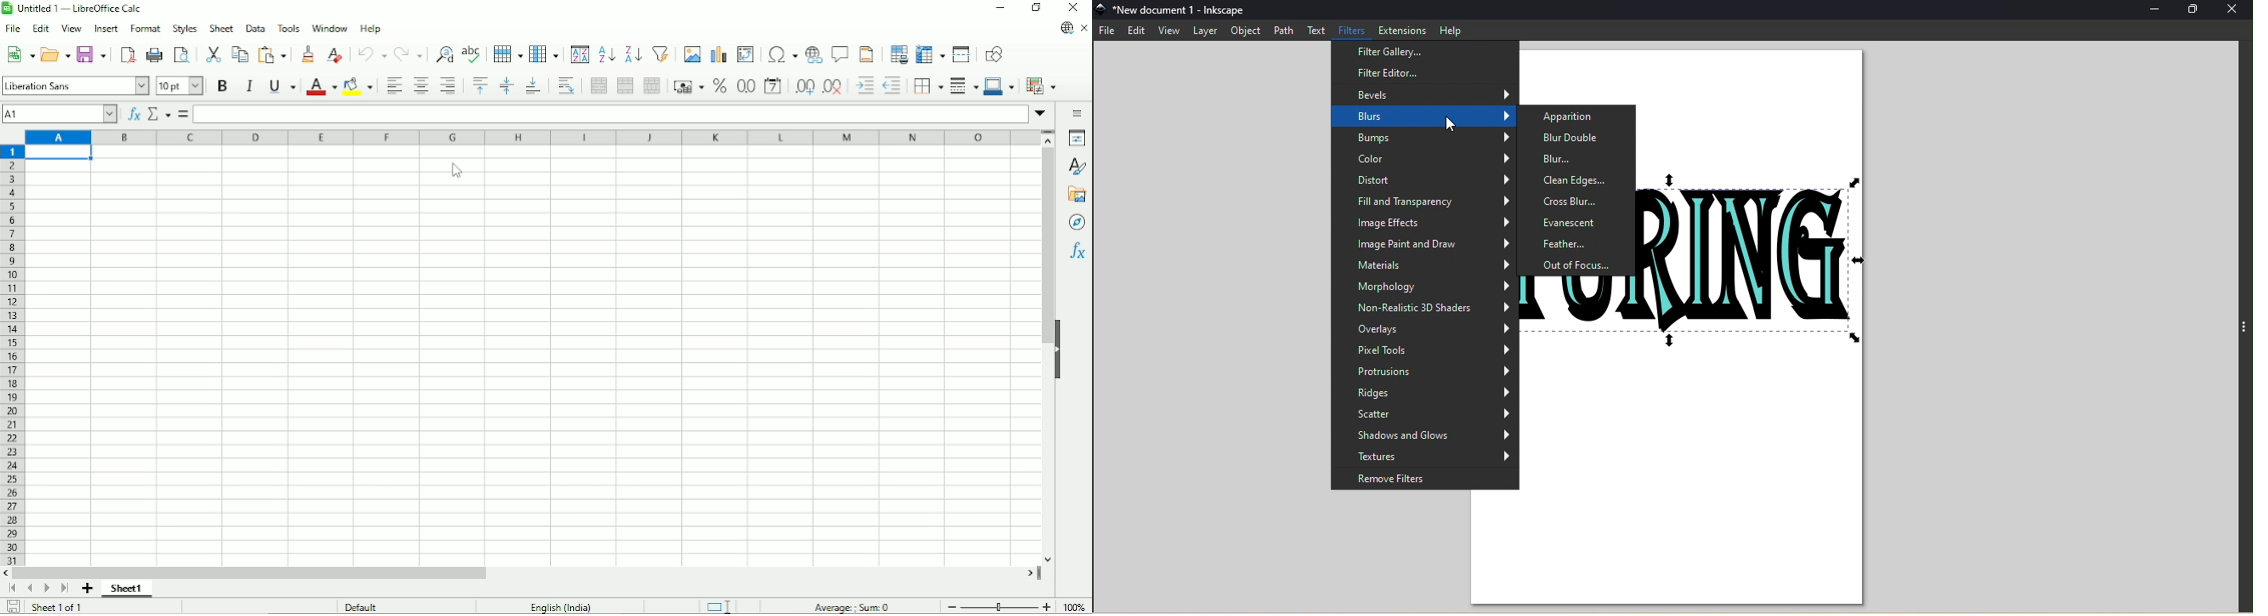 The width and height of the screenshot is (2268, 616). Describe the element at coordinates (480, 86) in the screenshot. I see `Align top` at that location.